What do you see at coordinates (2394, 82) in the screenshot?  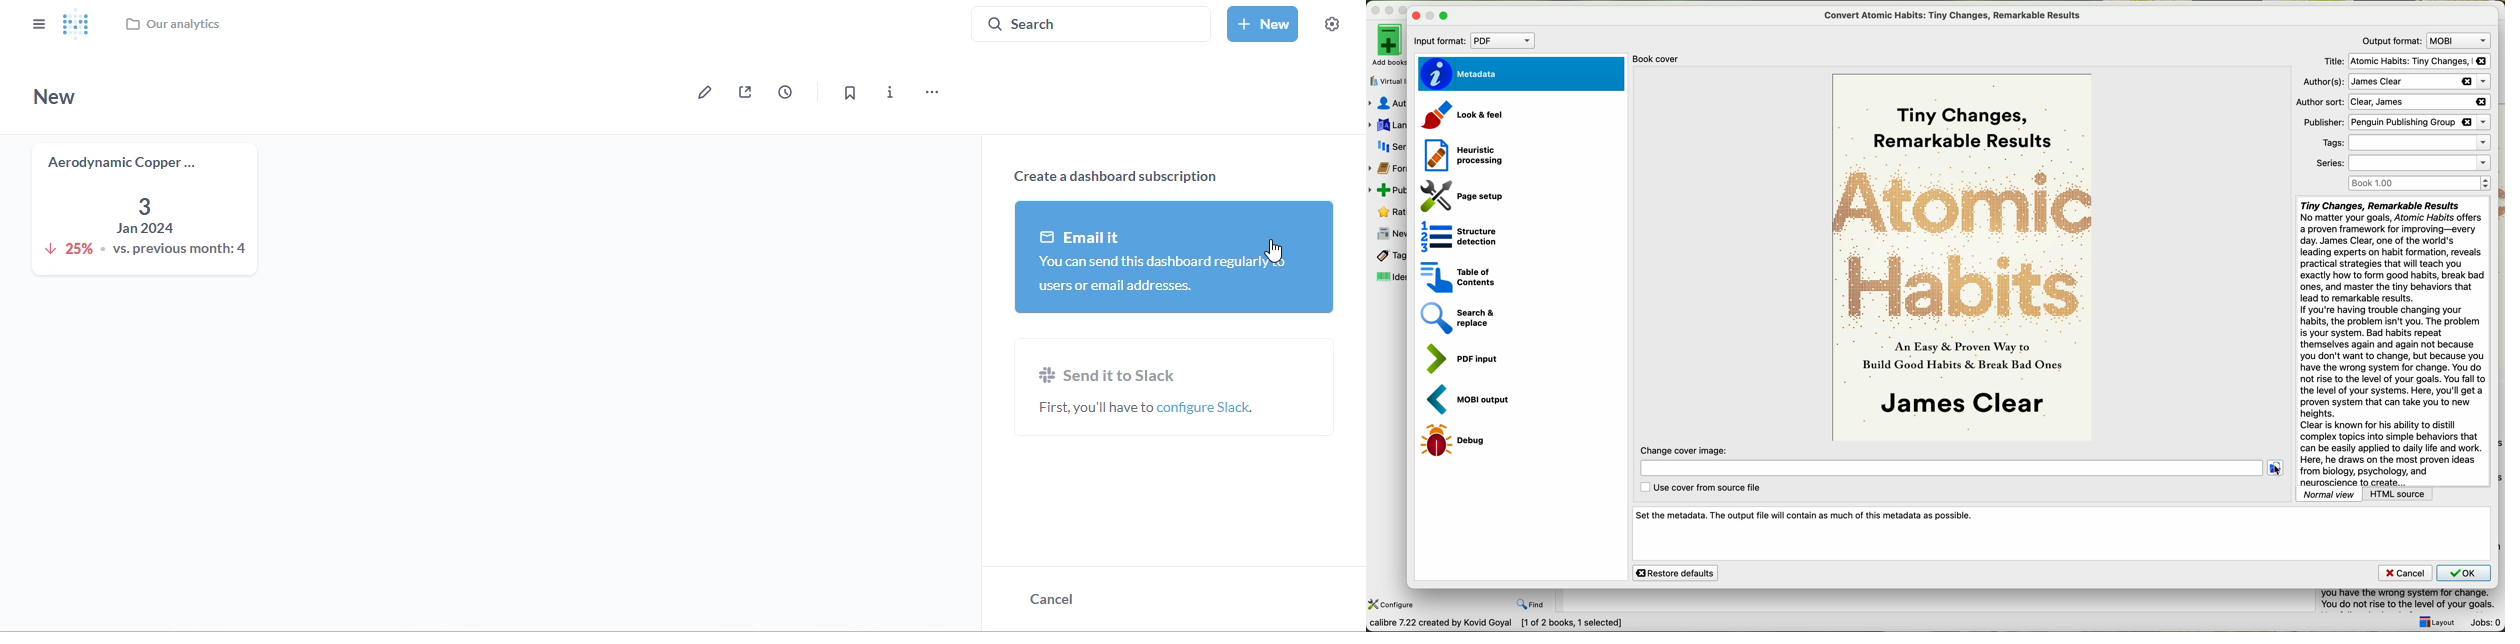 I see `authors` at bounding box center [2394, 82].